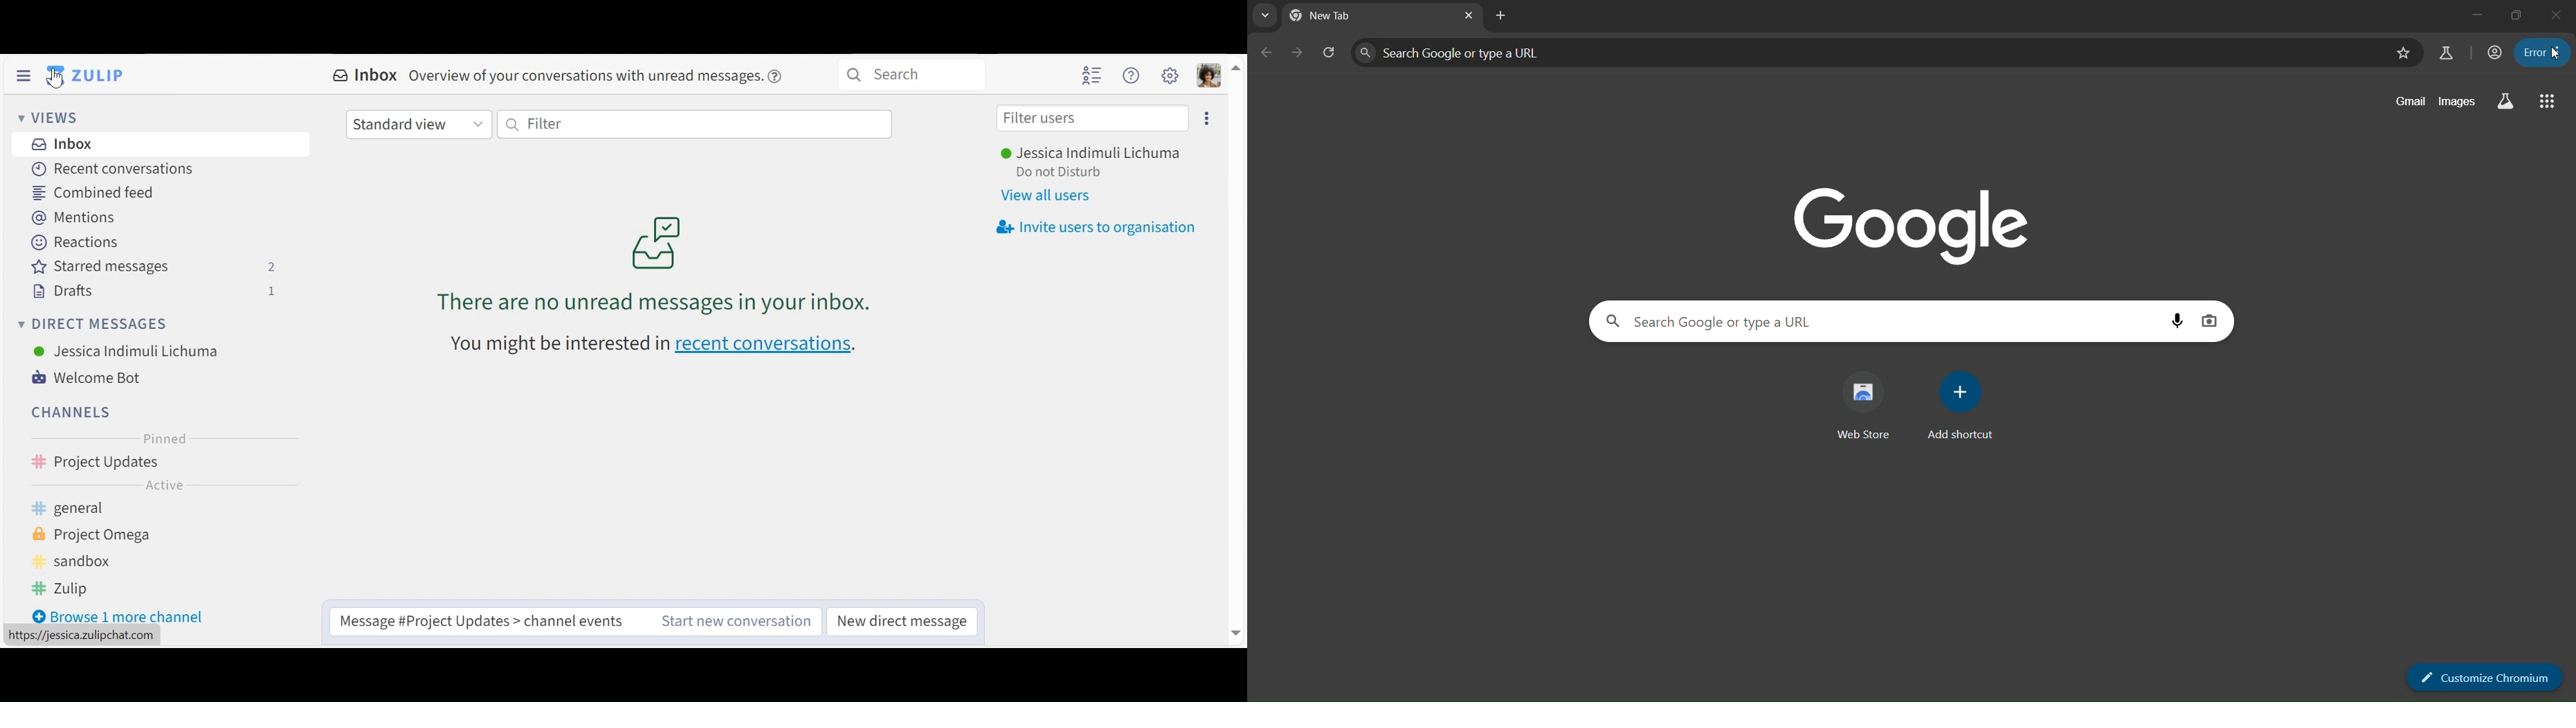  What do you see at coordinates (695, 125) in the screenshot?
I see `Filter by text` at bounding box center [695, 125].